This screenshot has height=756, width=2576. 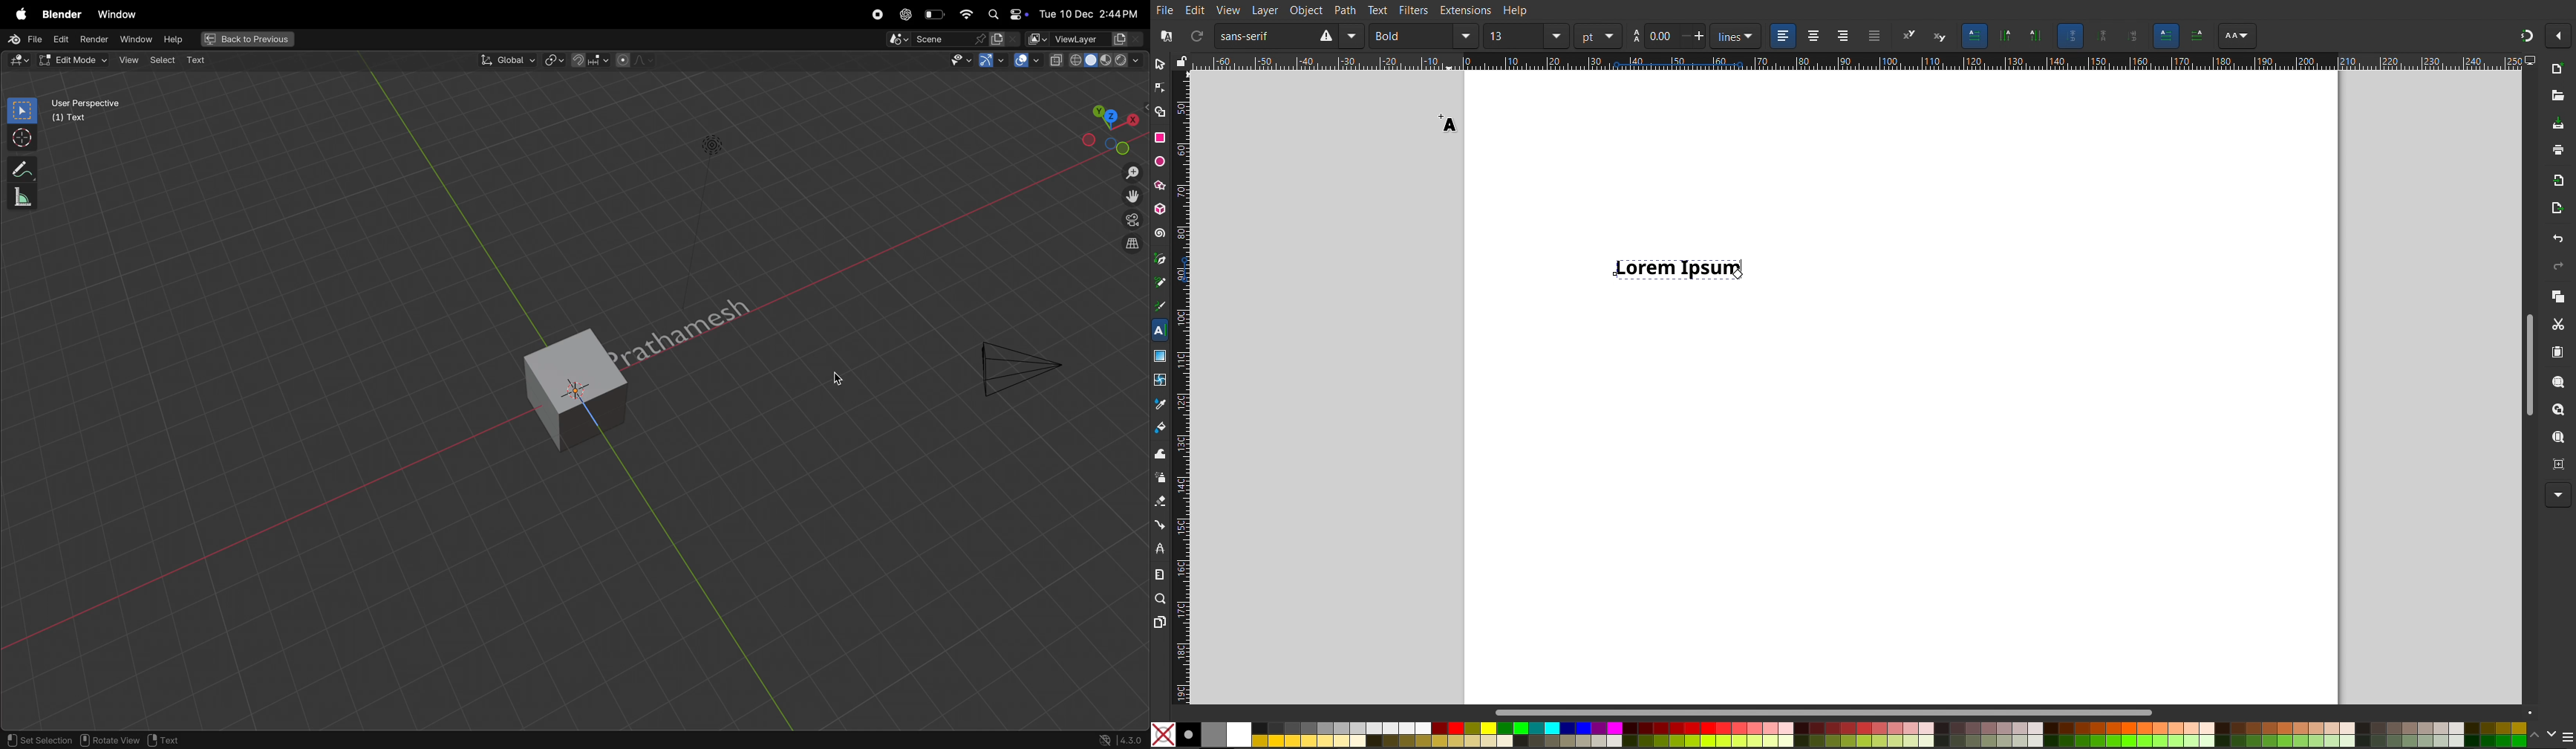 I want to click on wifi, so click(x=966, y=14).